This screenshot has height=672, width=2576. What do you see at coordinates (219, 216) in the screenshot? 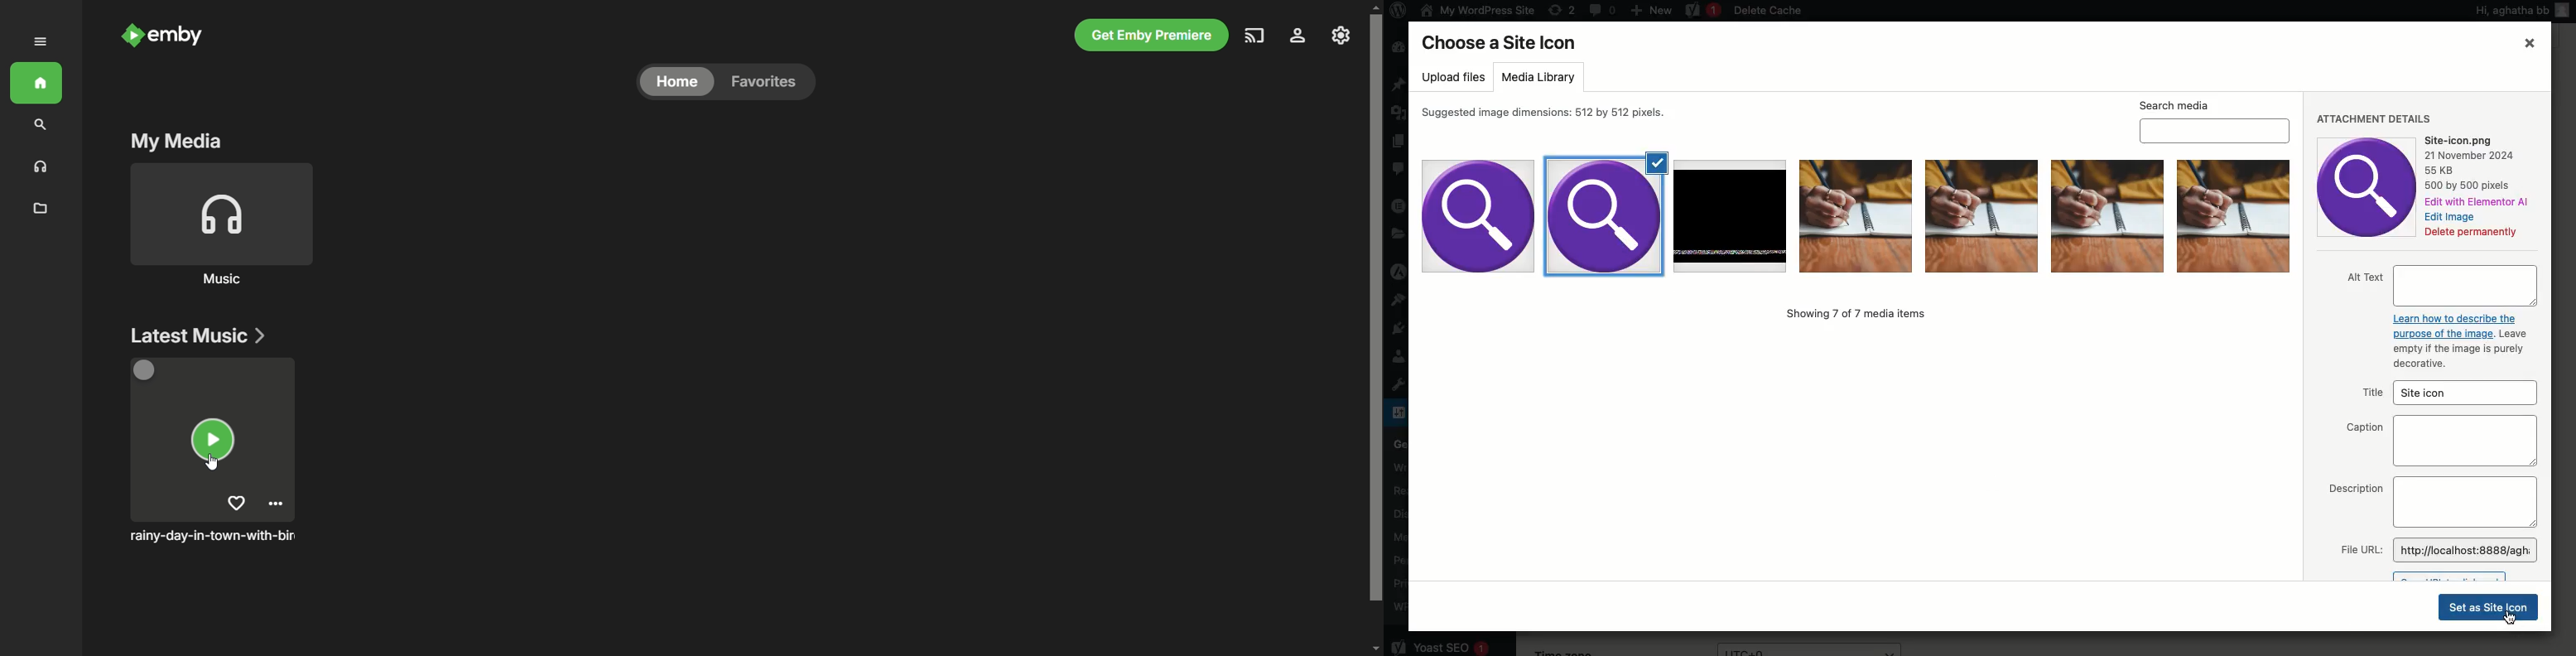
I see `music` at bounding box center [219, 216].